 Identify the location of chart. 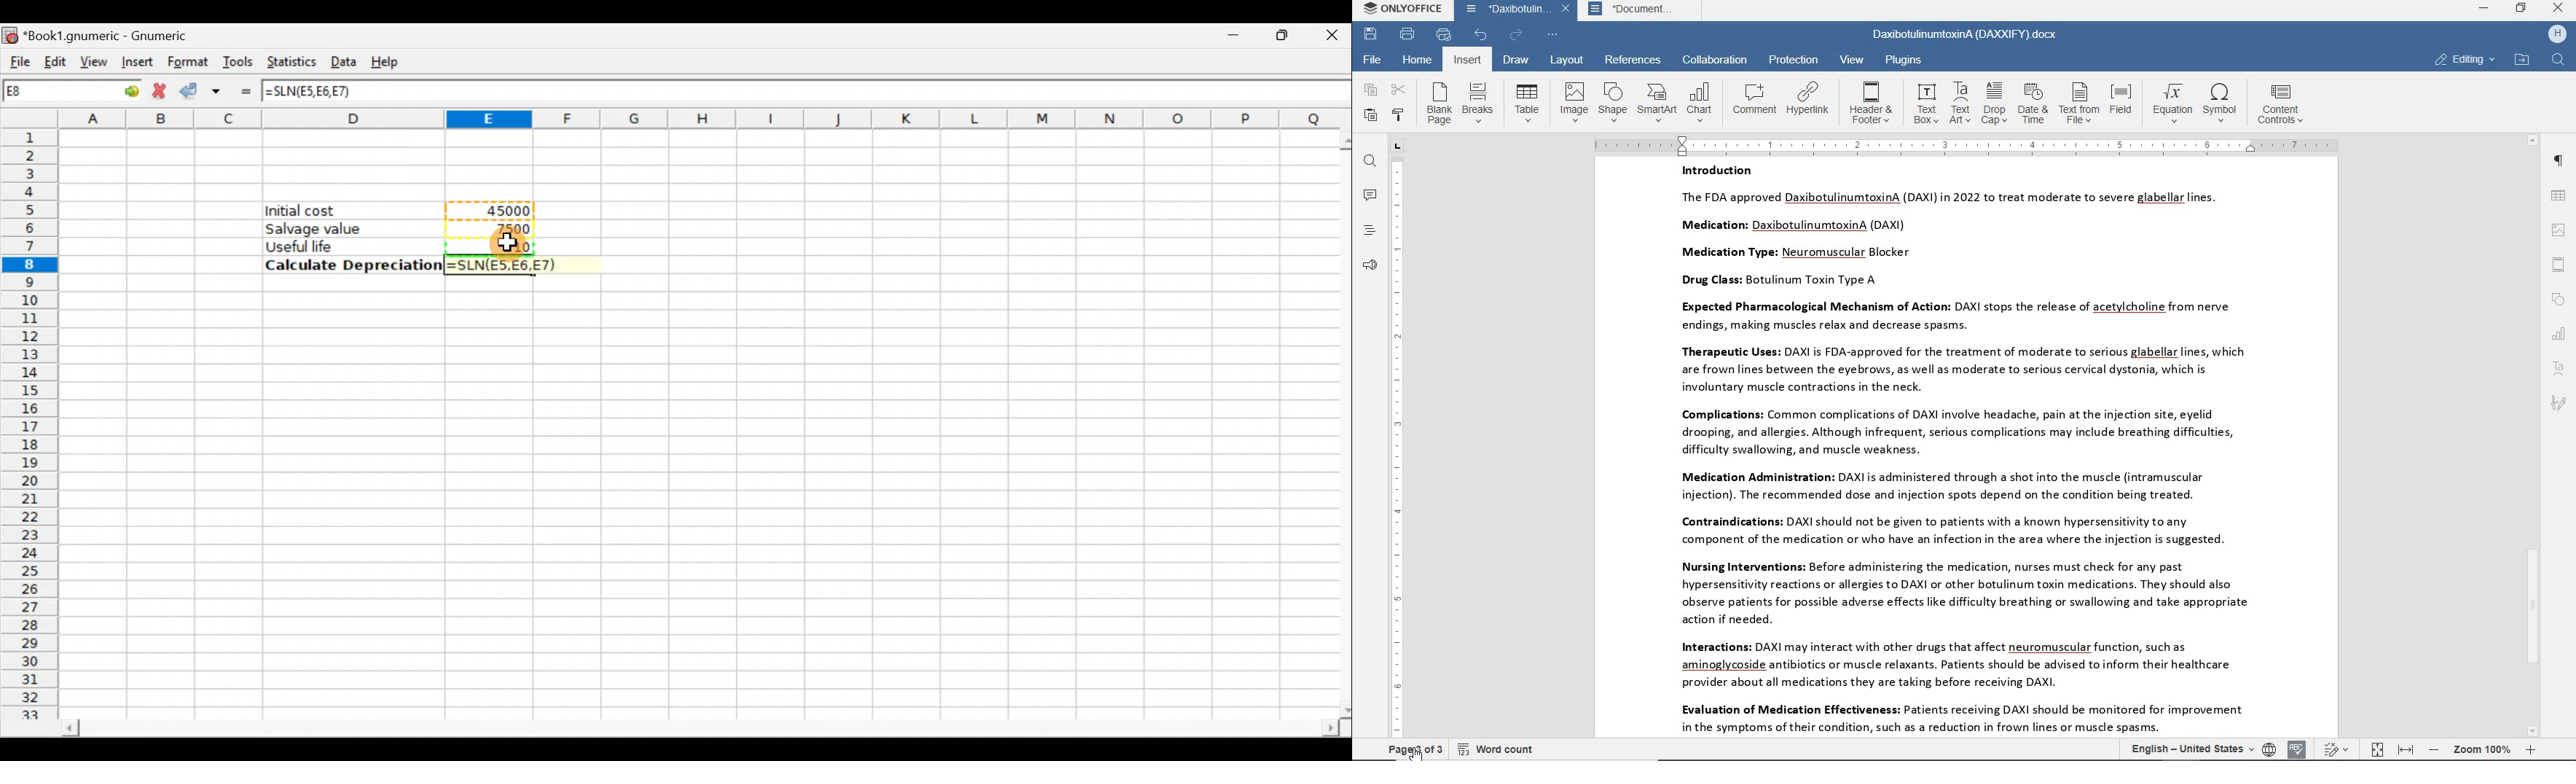
(2559, 335).